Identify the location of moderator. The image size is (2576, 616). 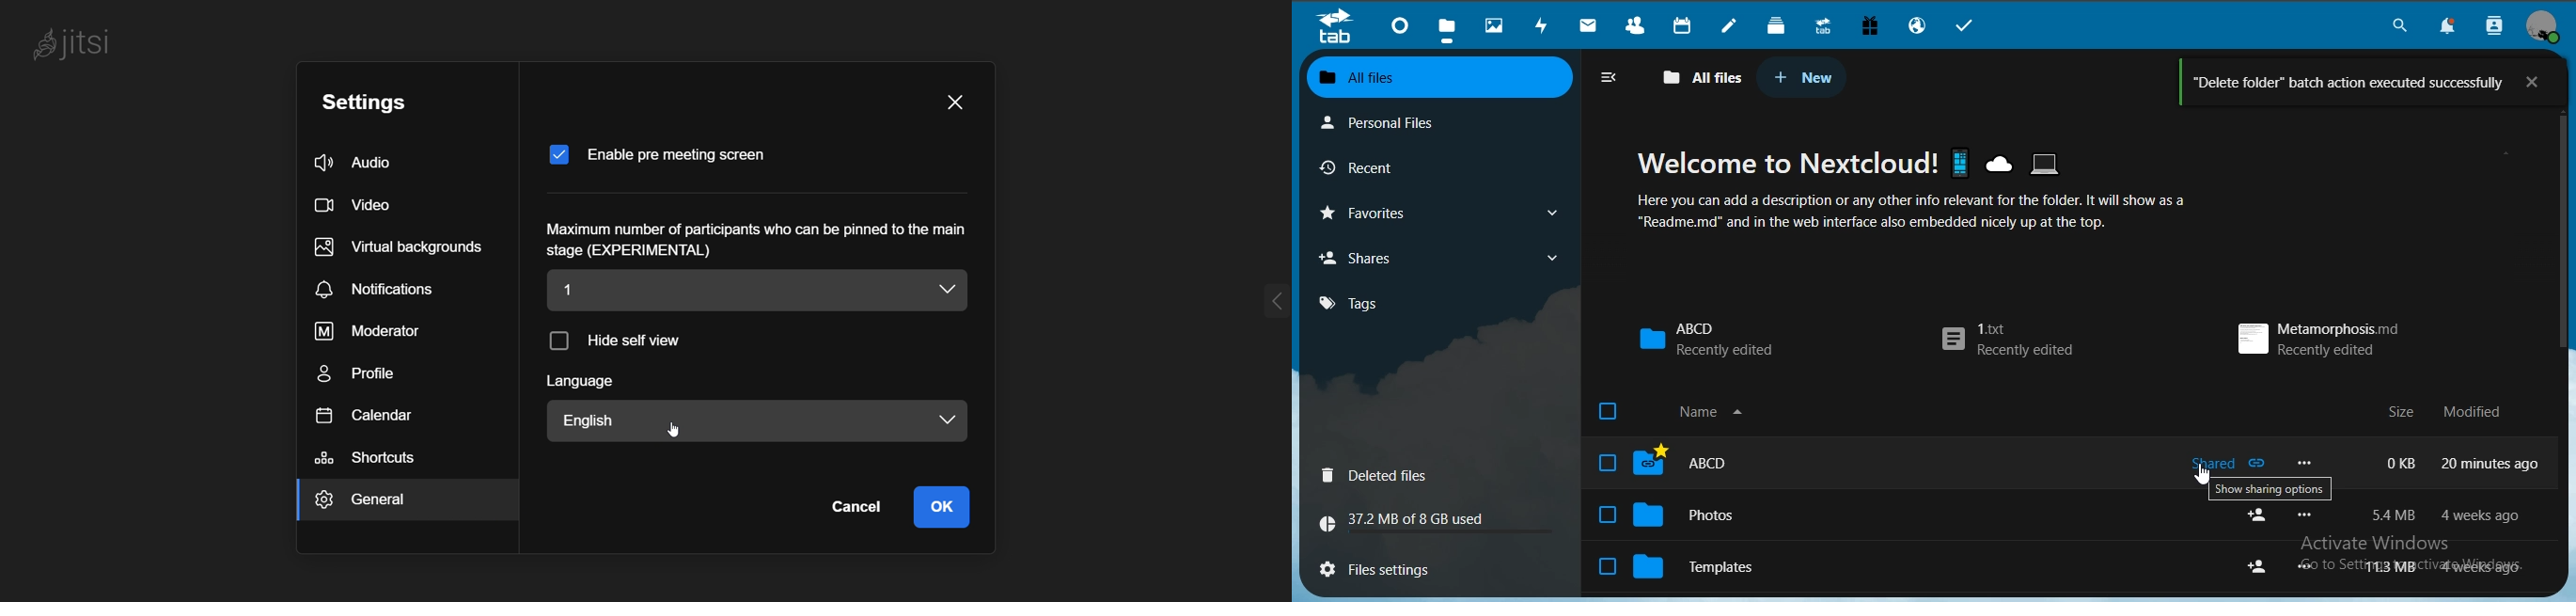
(376, 331).